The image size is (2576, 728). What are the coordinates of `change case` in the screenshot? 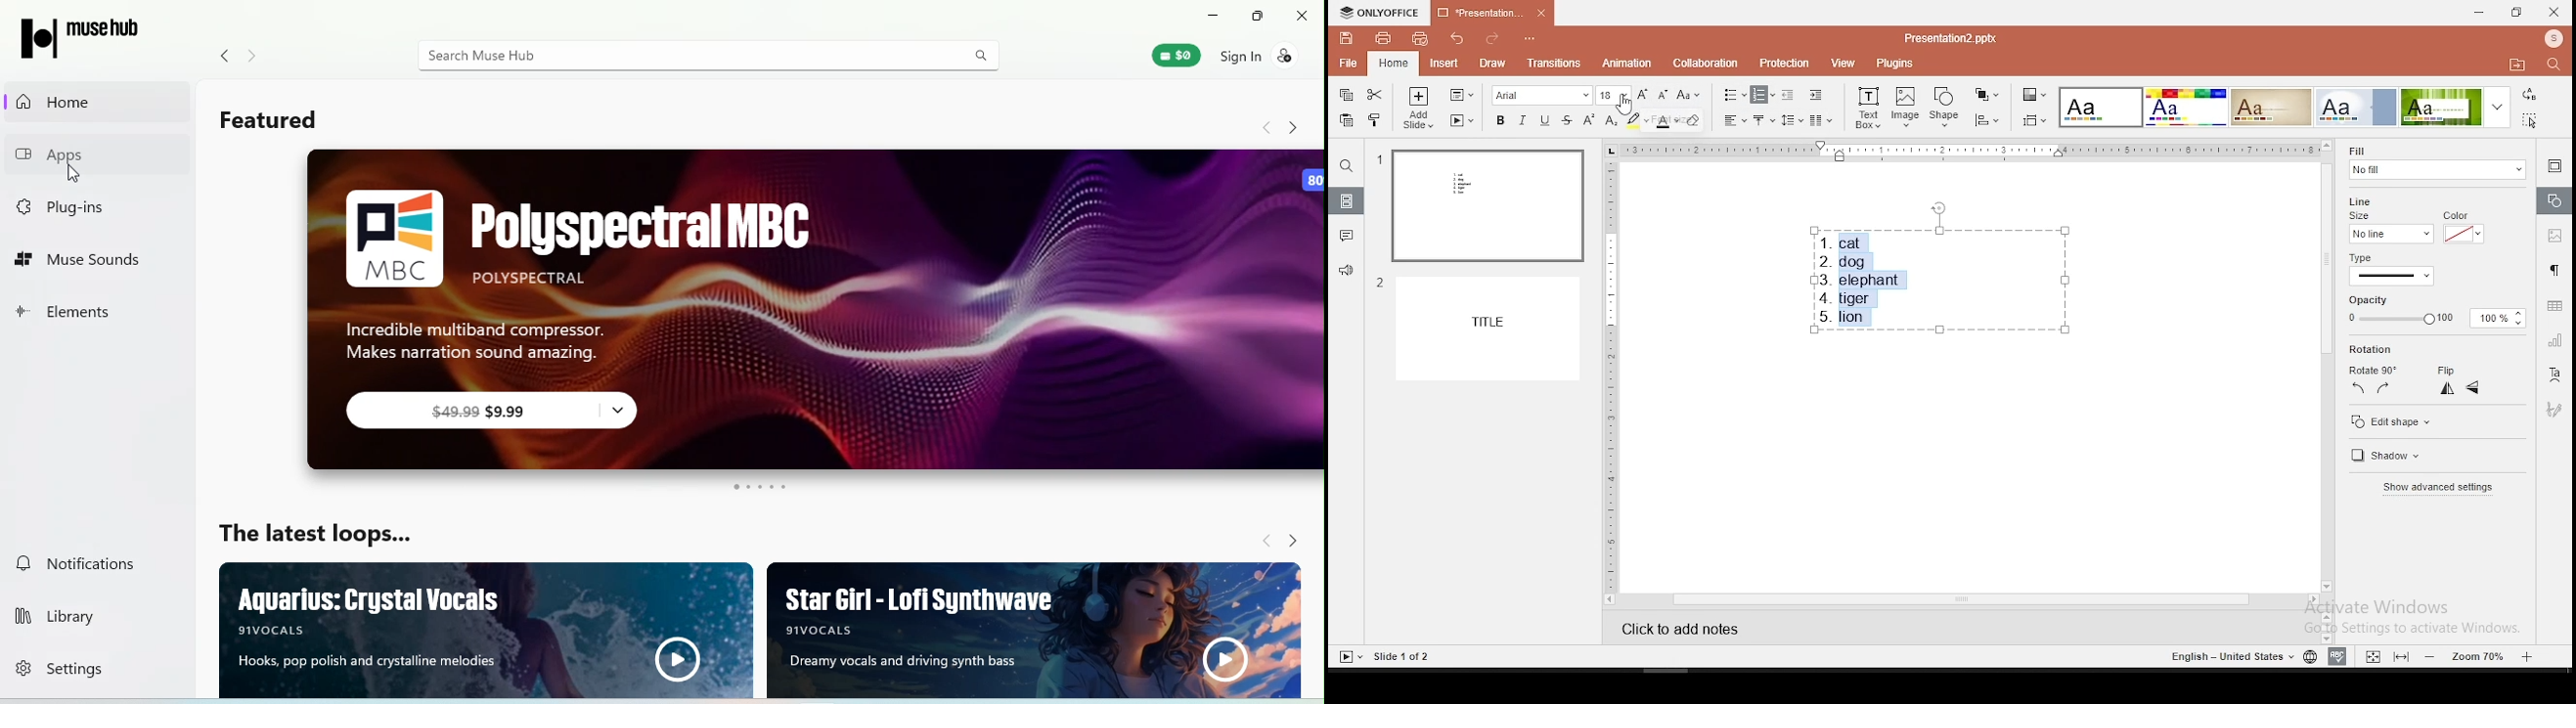 It's located at (1689, 95).